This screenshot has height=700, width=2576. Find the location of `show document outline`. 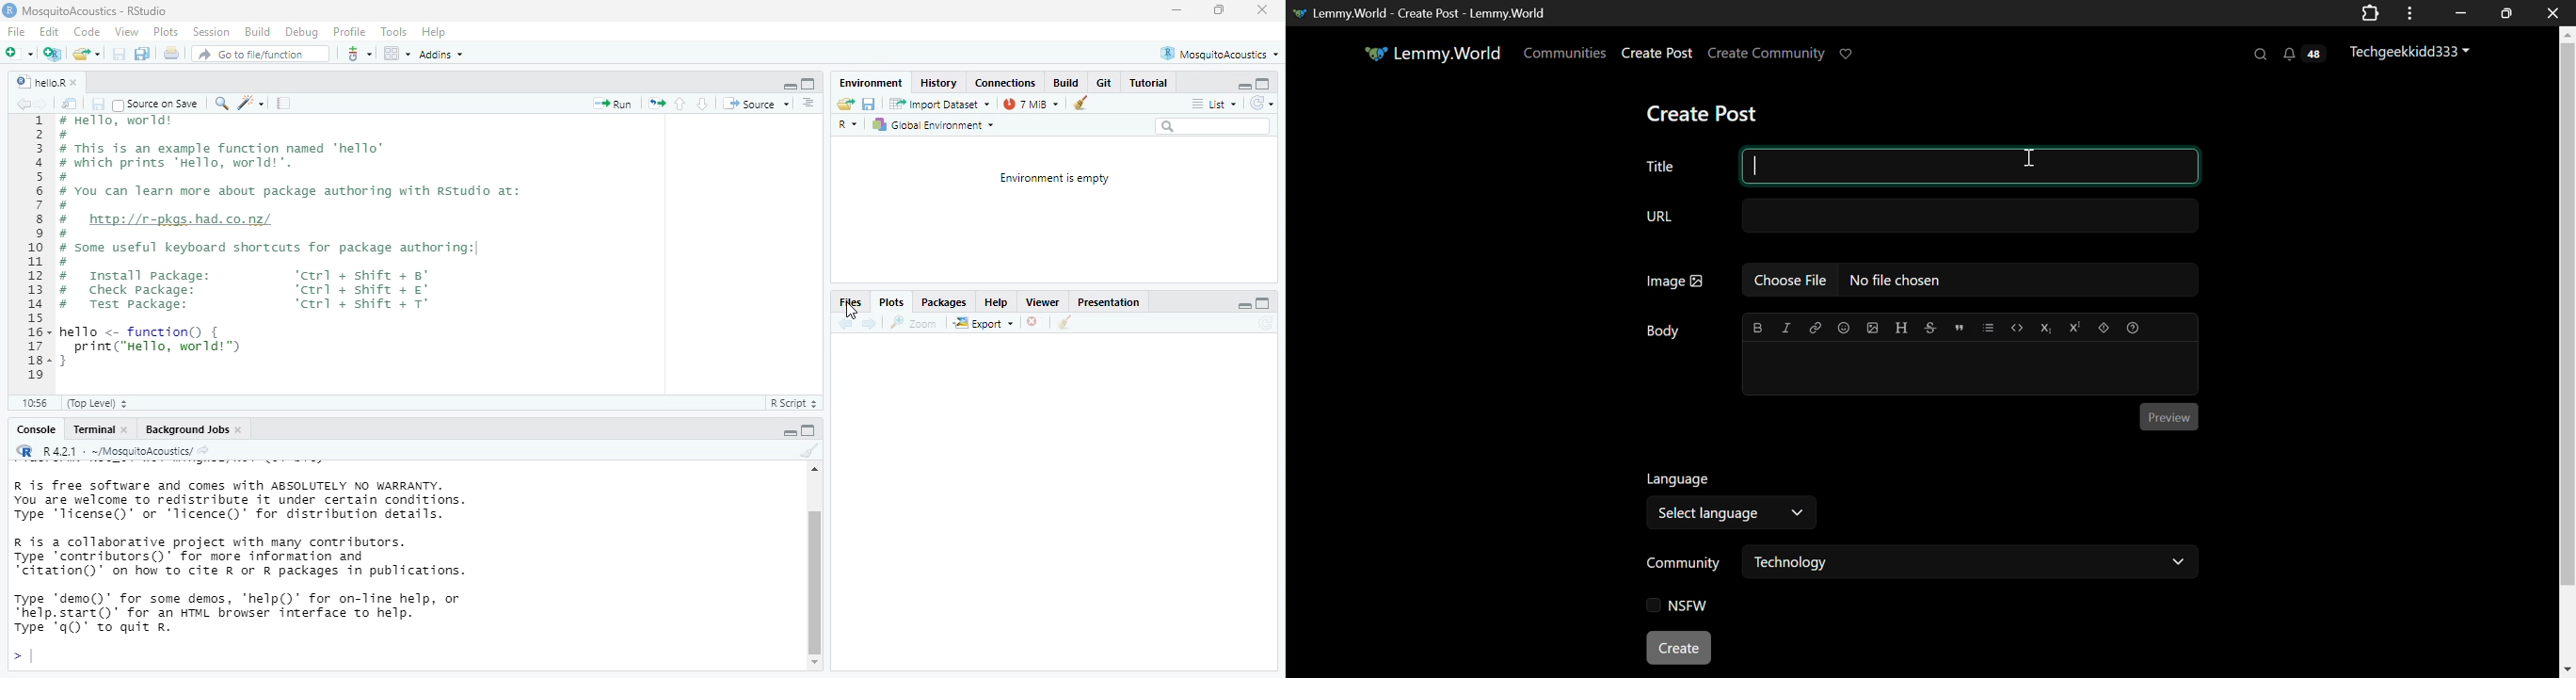

show document outline is located at coordinates (810, 105).